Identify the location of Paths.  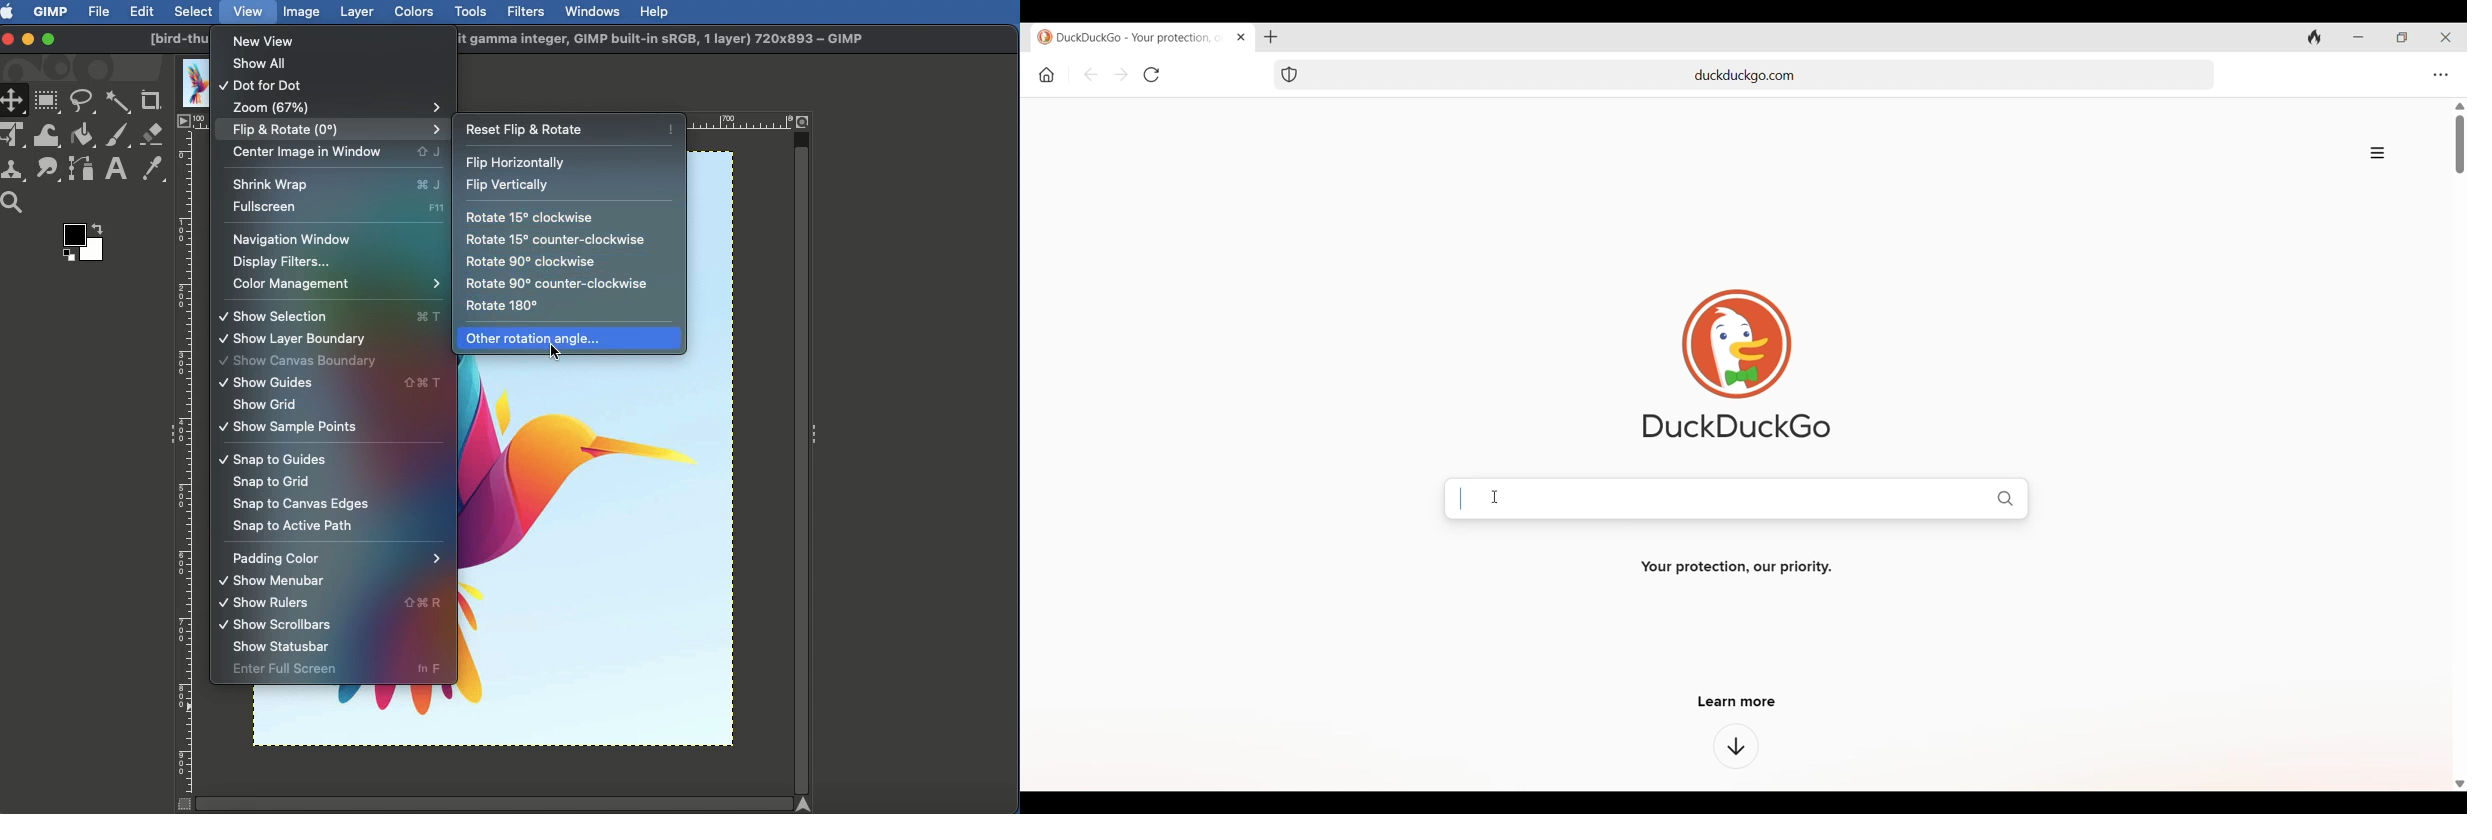
(80, 172).